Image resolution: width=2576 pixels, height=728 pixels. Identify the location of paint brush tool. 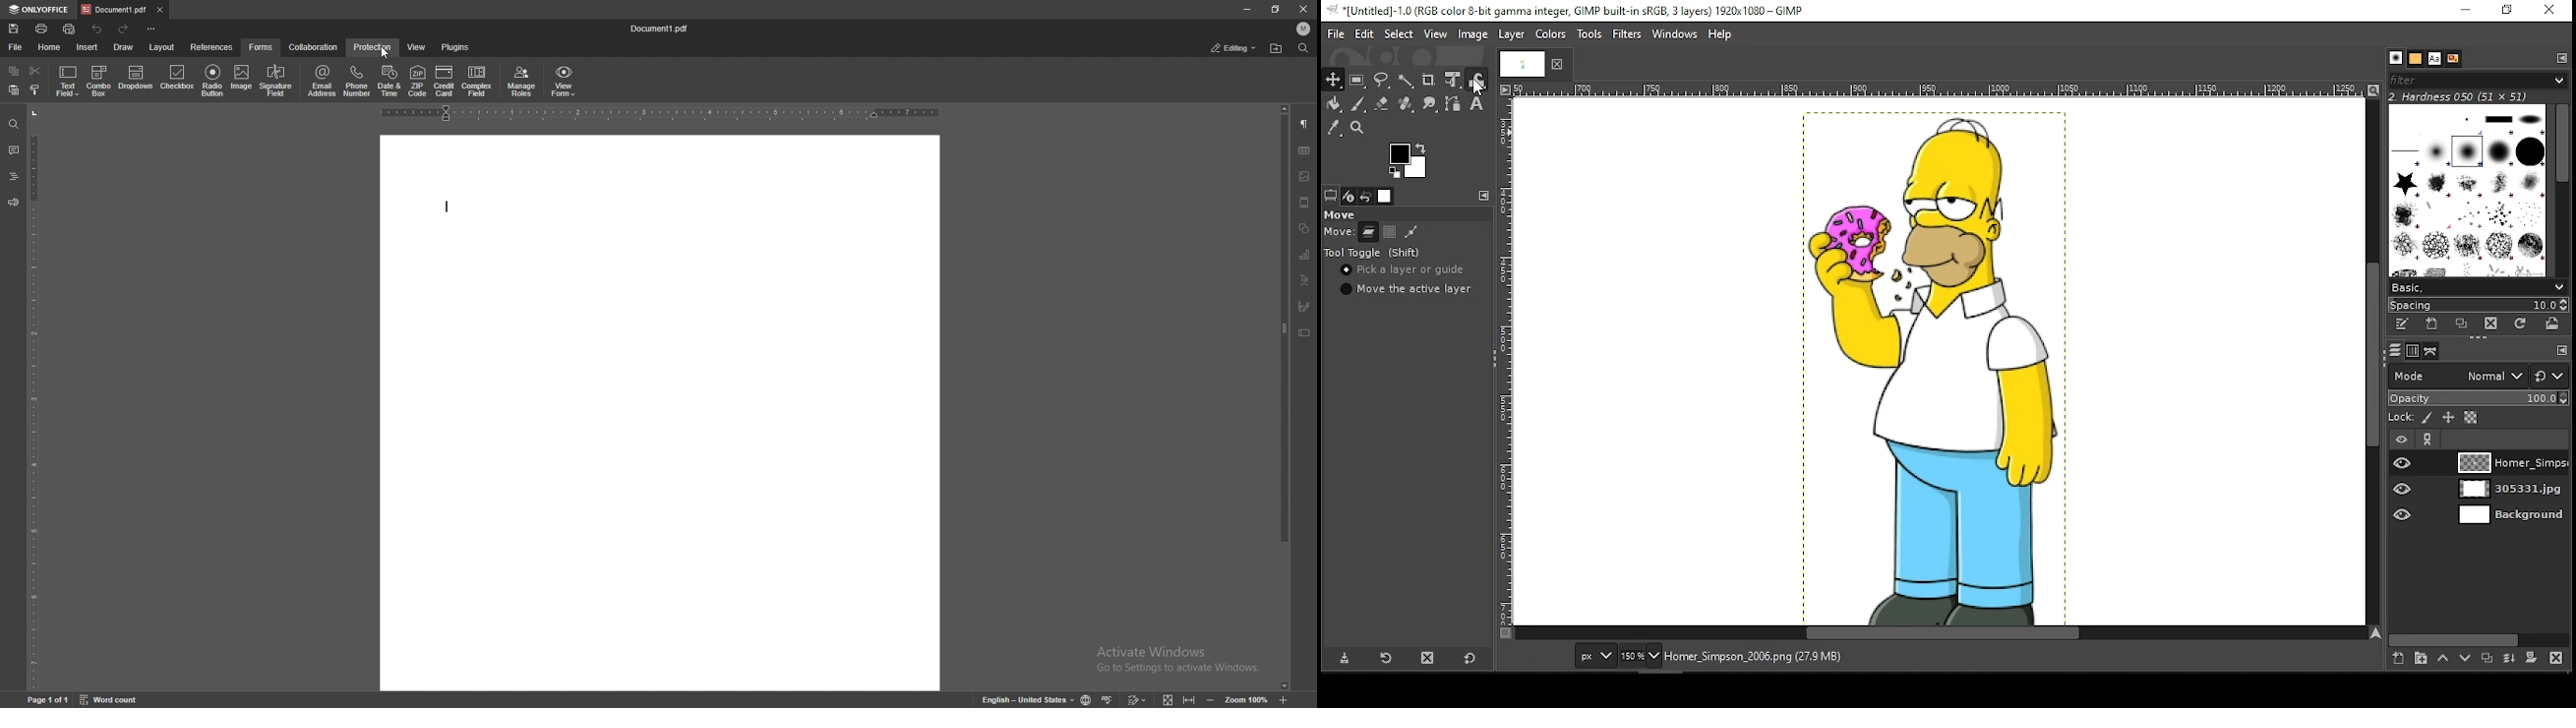
(1360, 102).